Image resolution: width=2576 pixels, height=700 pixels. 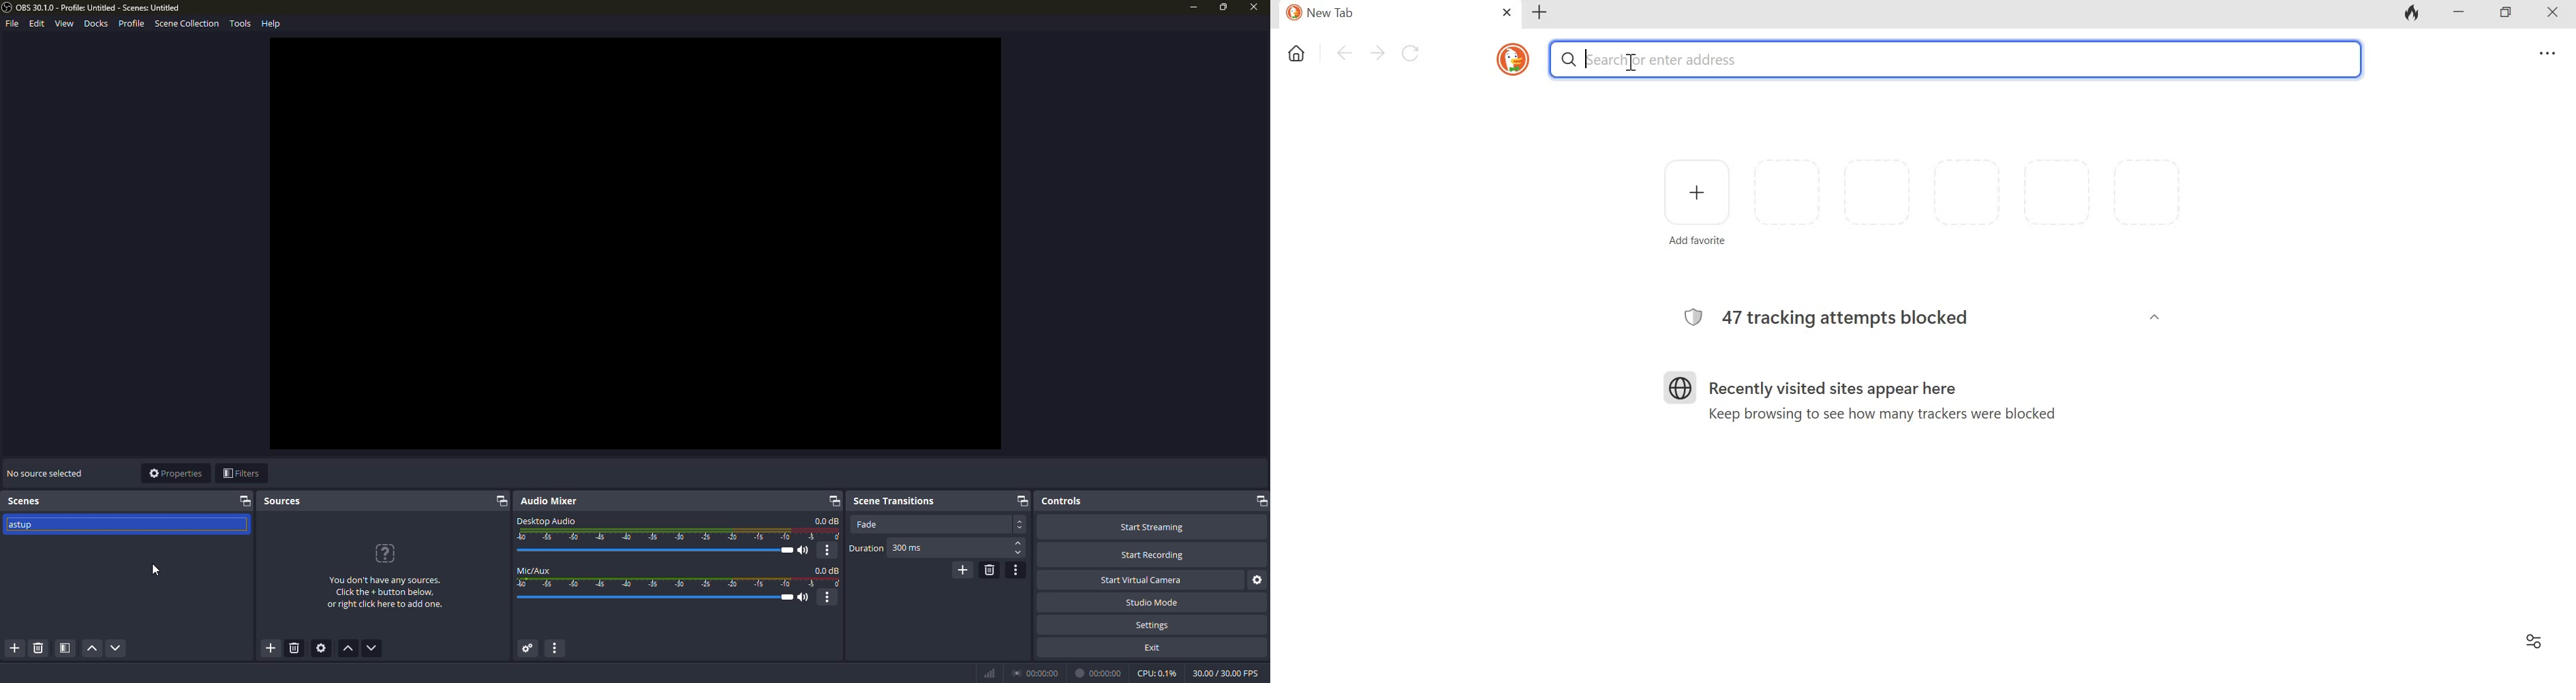 What do you see at coordinates (66, 649) in the screenshot?
I see `open scene filters` at bounding box center [66, 649].